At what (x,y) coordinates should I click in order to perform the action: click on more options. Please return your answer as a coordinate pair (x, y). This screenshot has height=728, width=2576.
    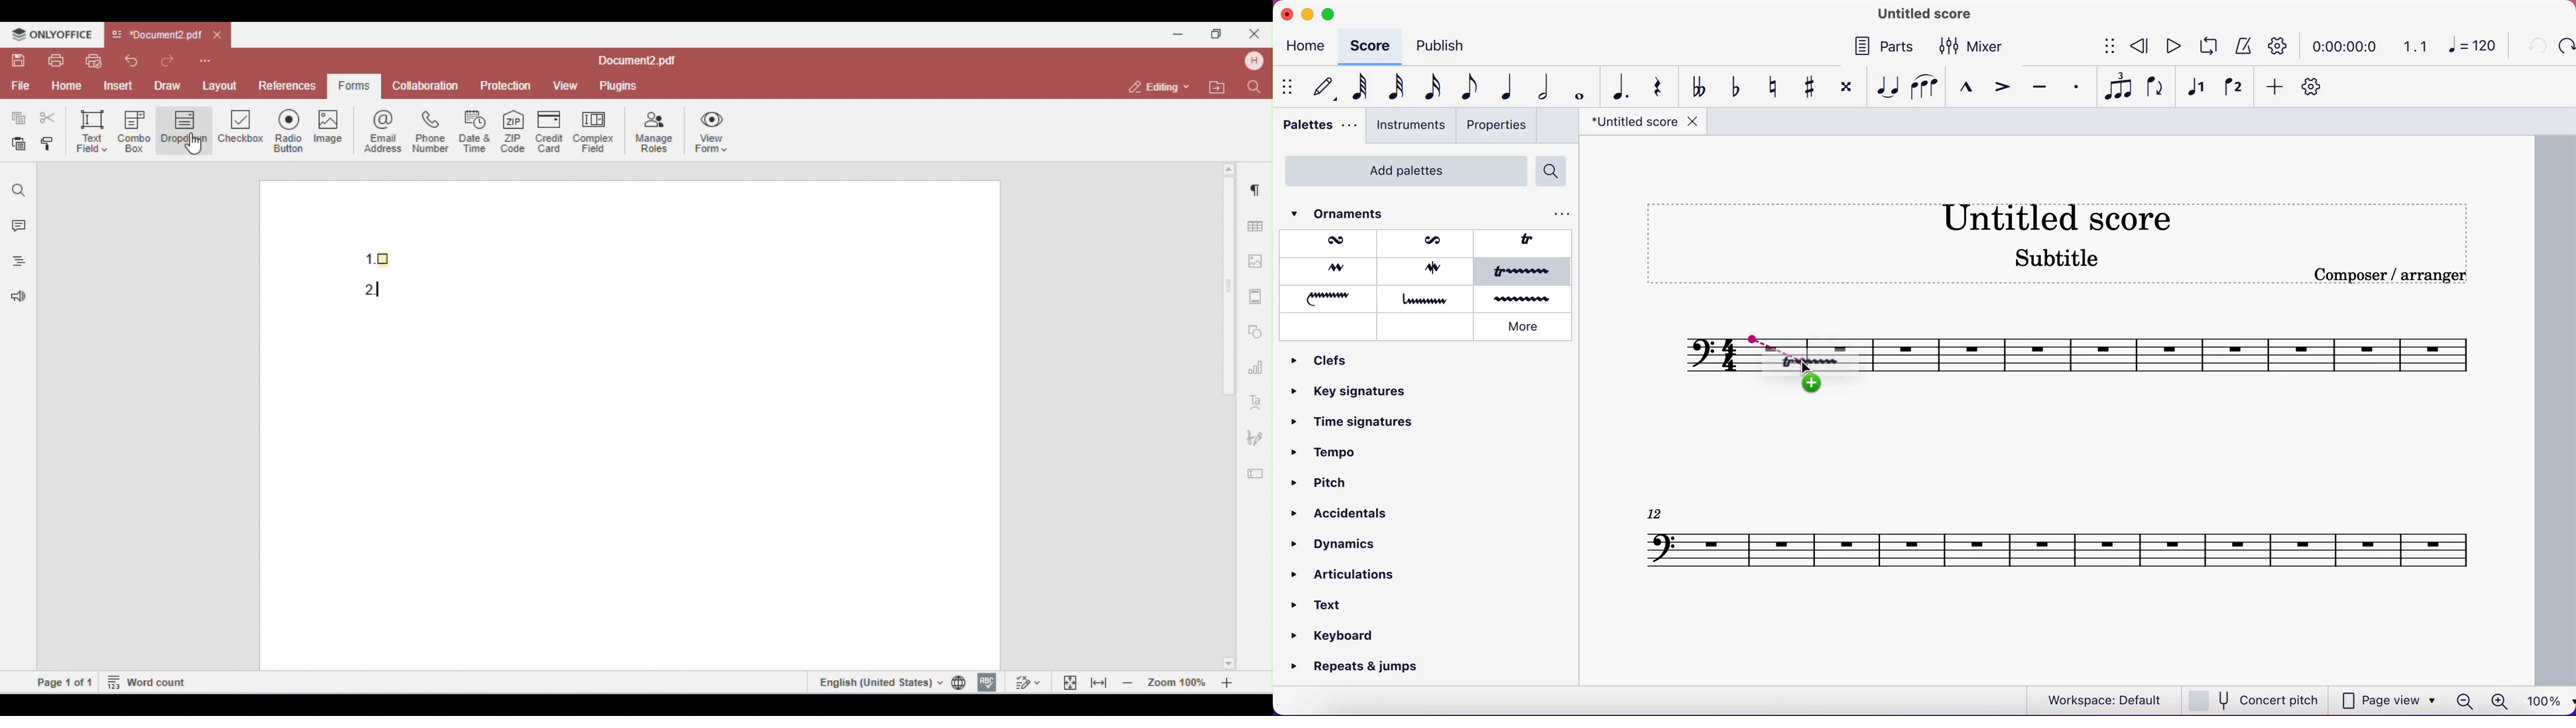
    Looking at the image, I should click on (1560, 214).